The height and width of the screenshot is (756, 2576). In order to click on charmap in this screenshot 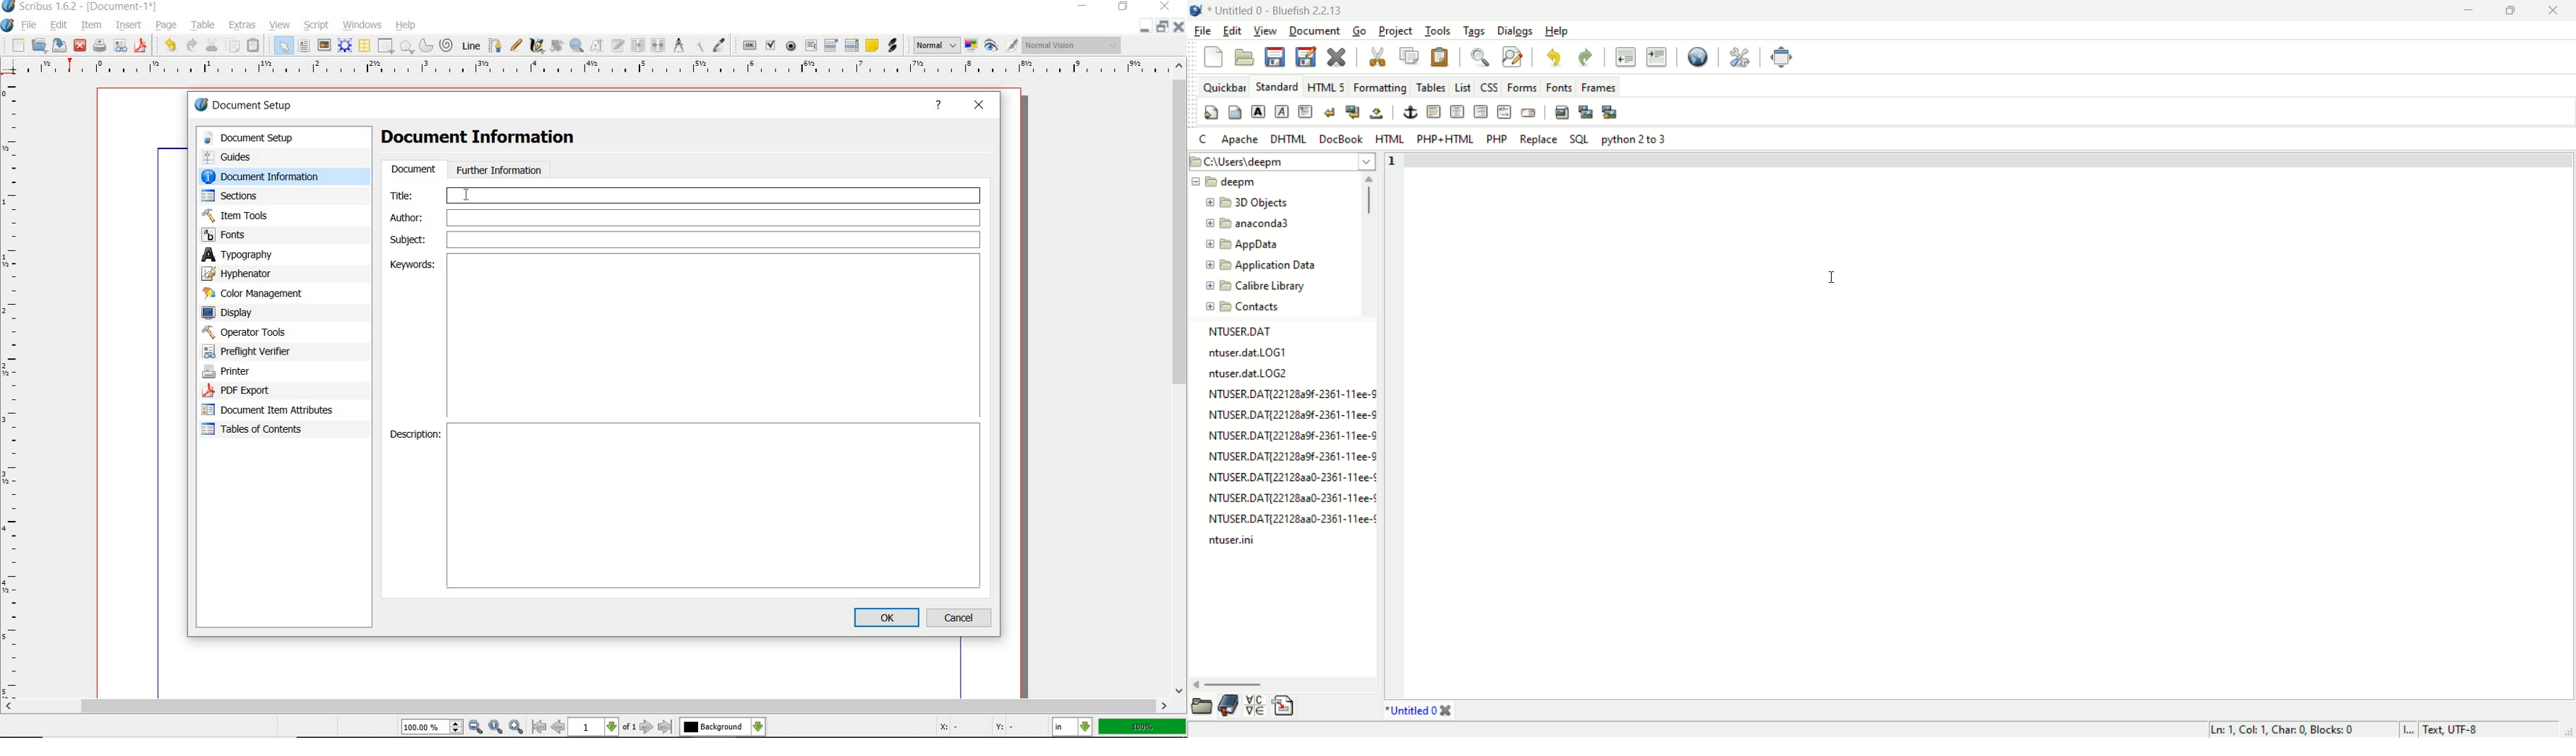, I will do `click(1256, 707)`.